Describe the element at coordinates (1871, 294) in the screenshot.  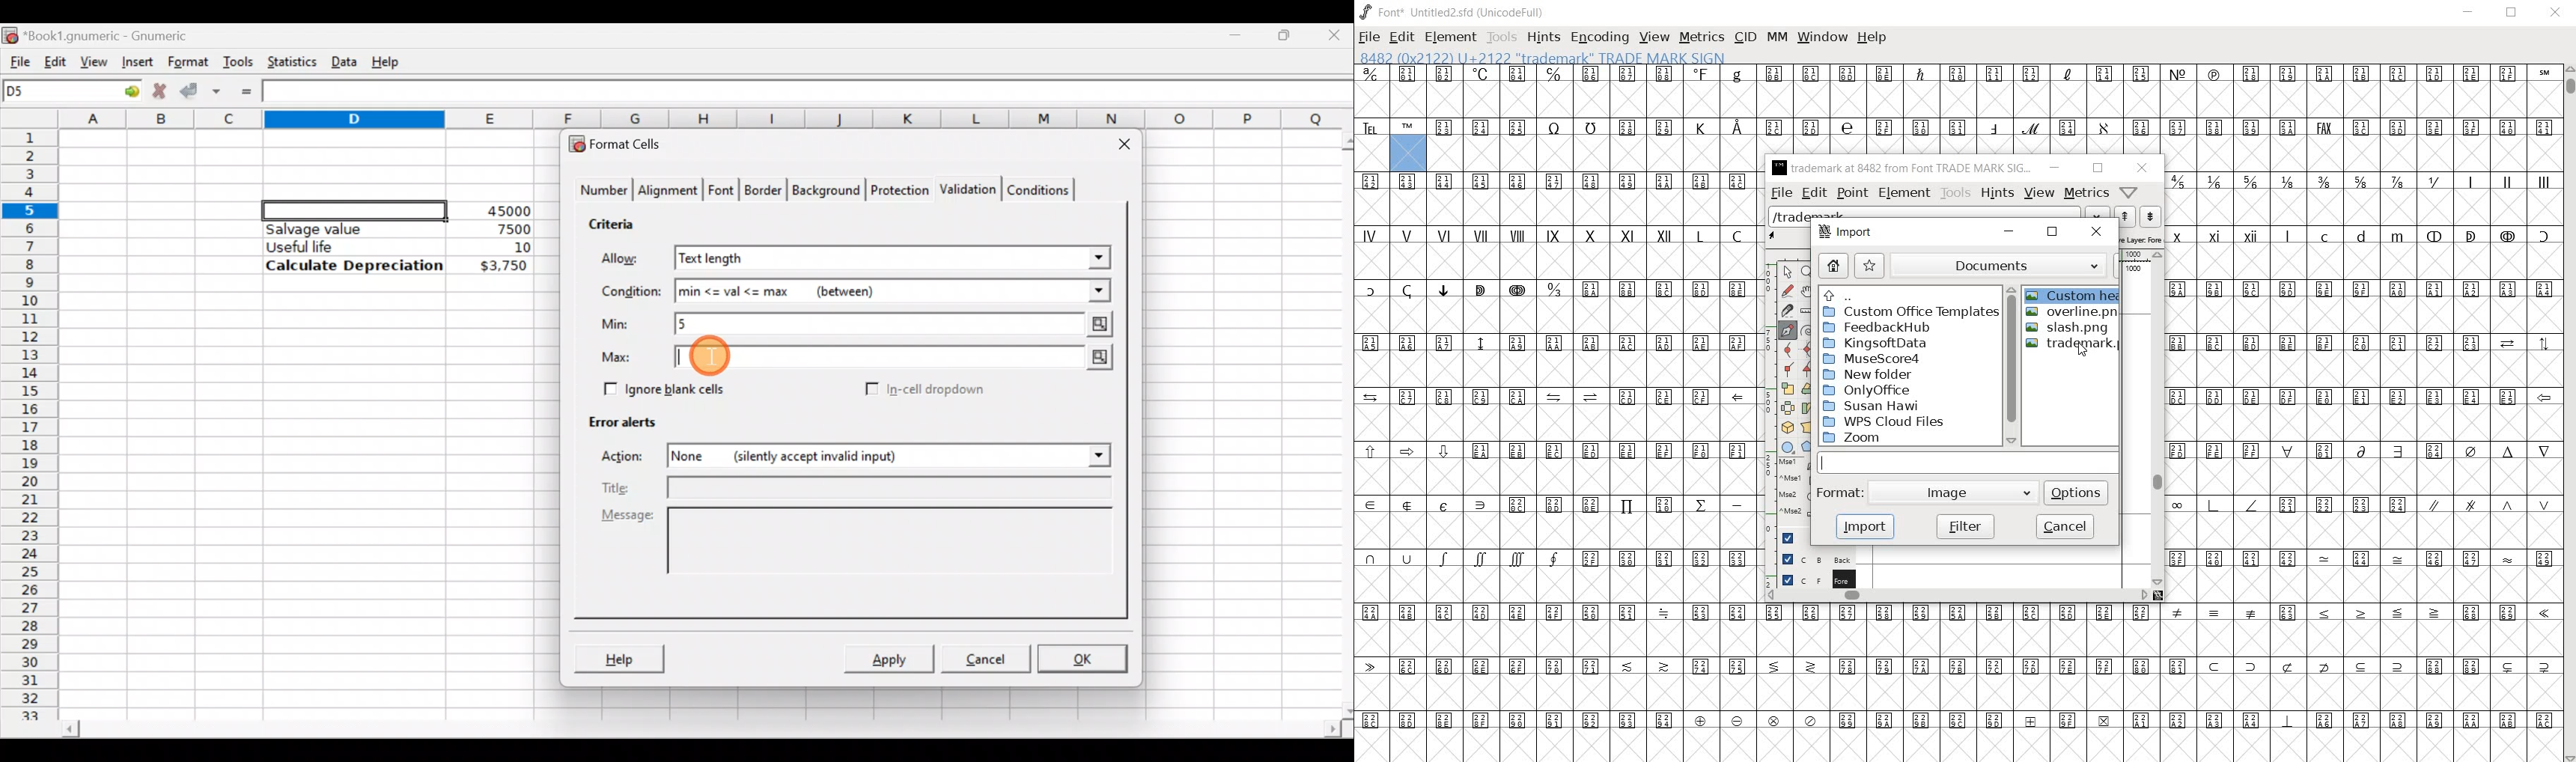
I see `up directories` at that location.